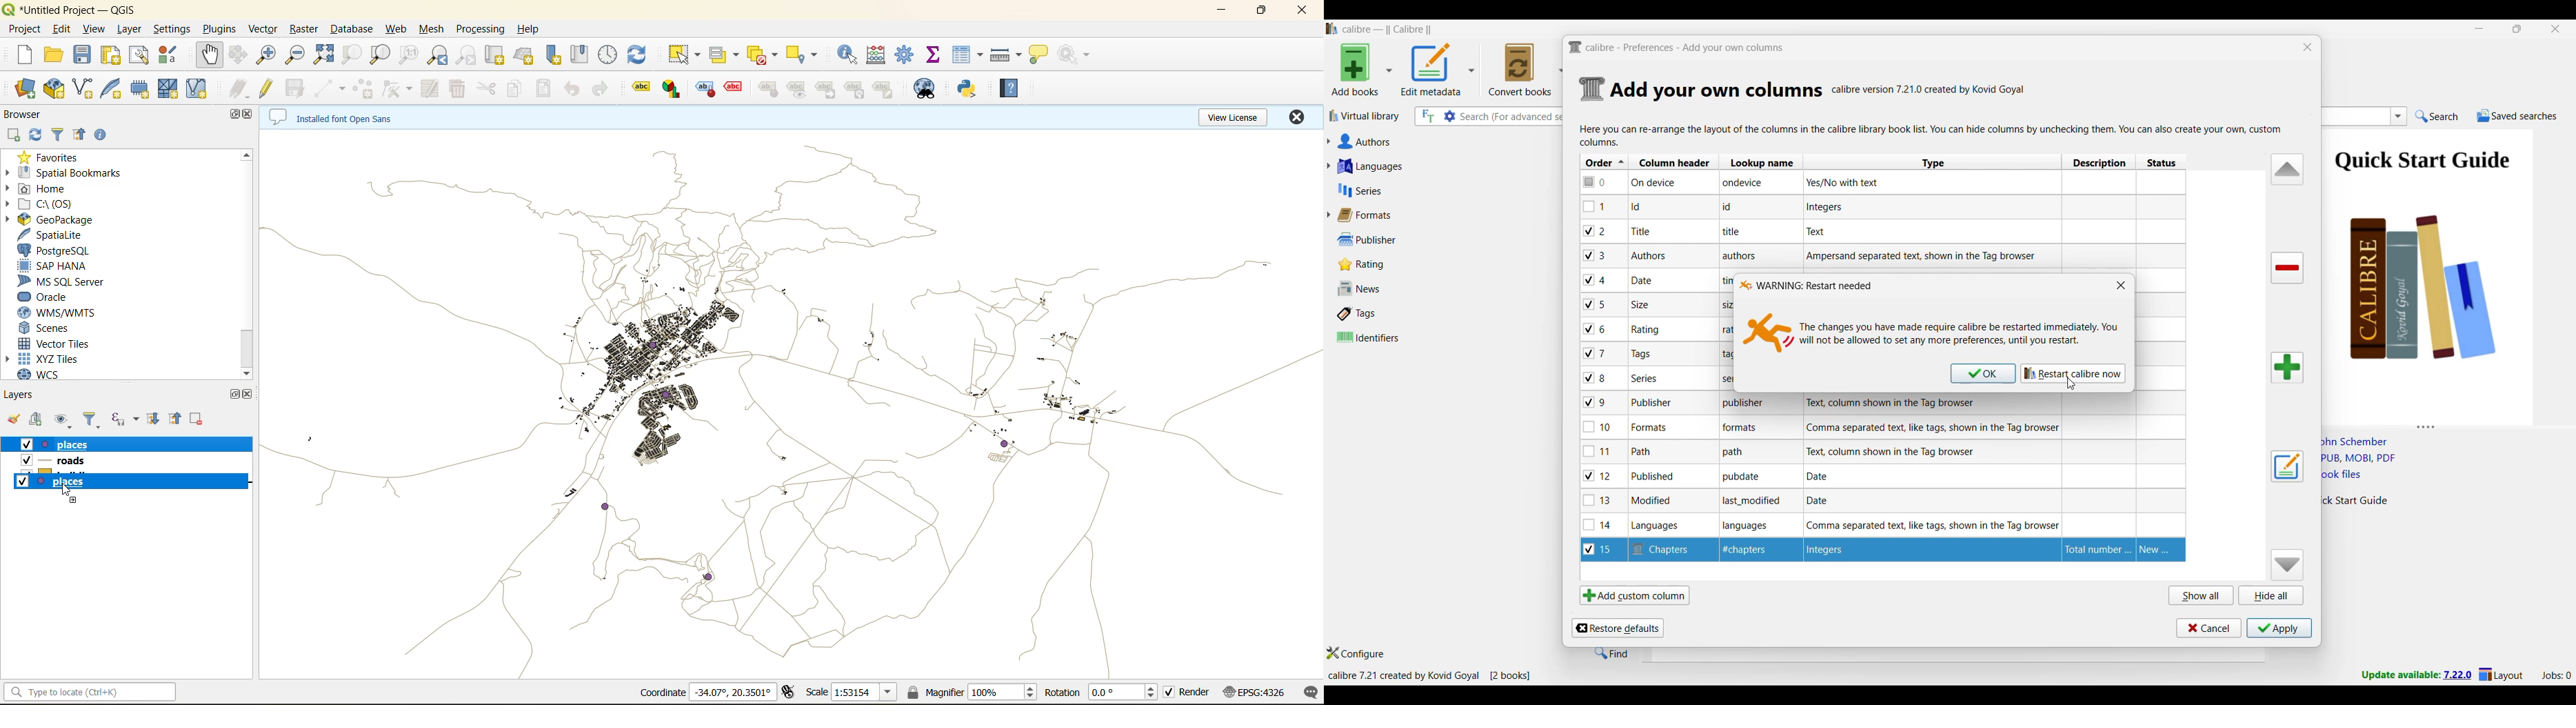  I want to click on Search, so click(2438, 117).